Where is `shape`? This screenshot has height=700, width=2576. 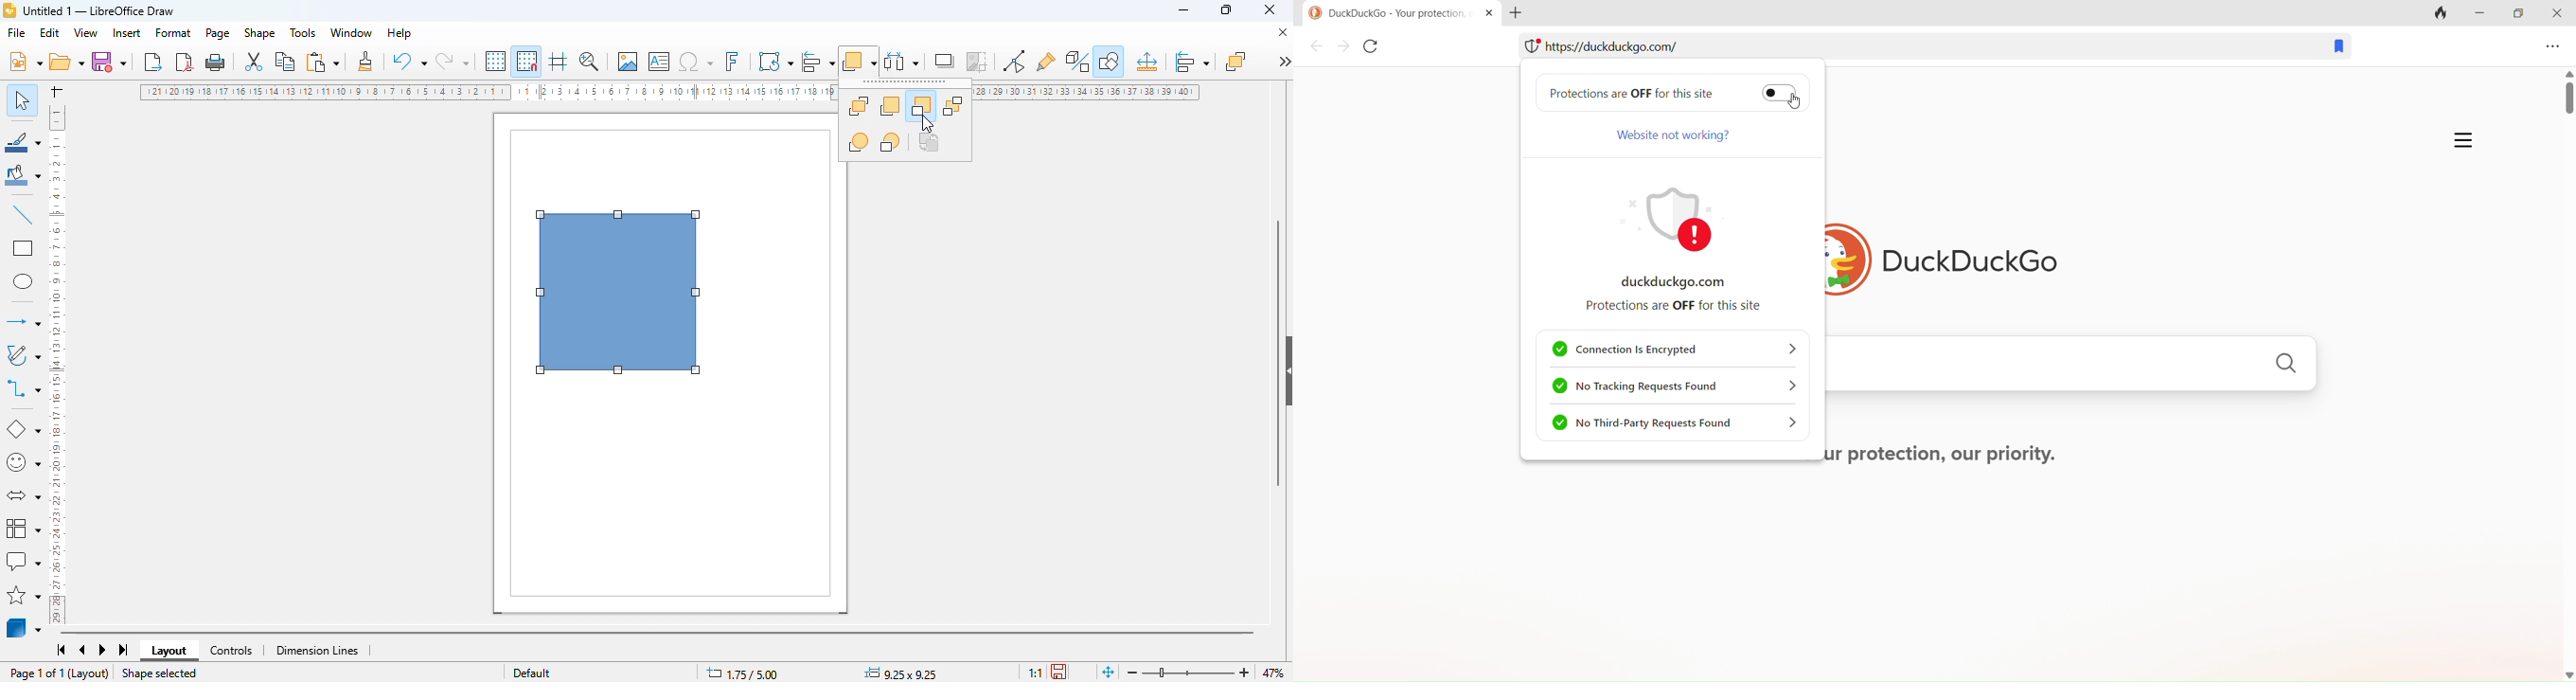
shape is located at coordinates (259, 33).